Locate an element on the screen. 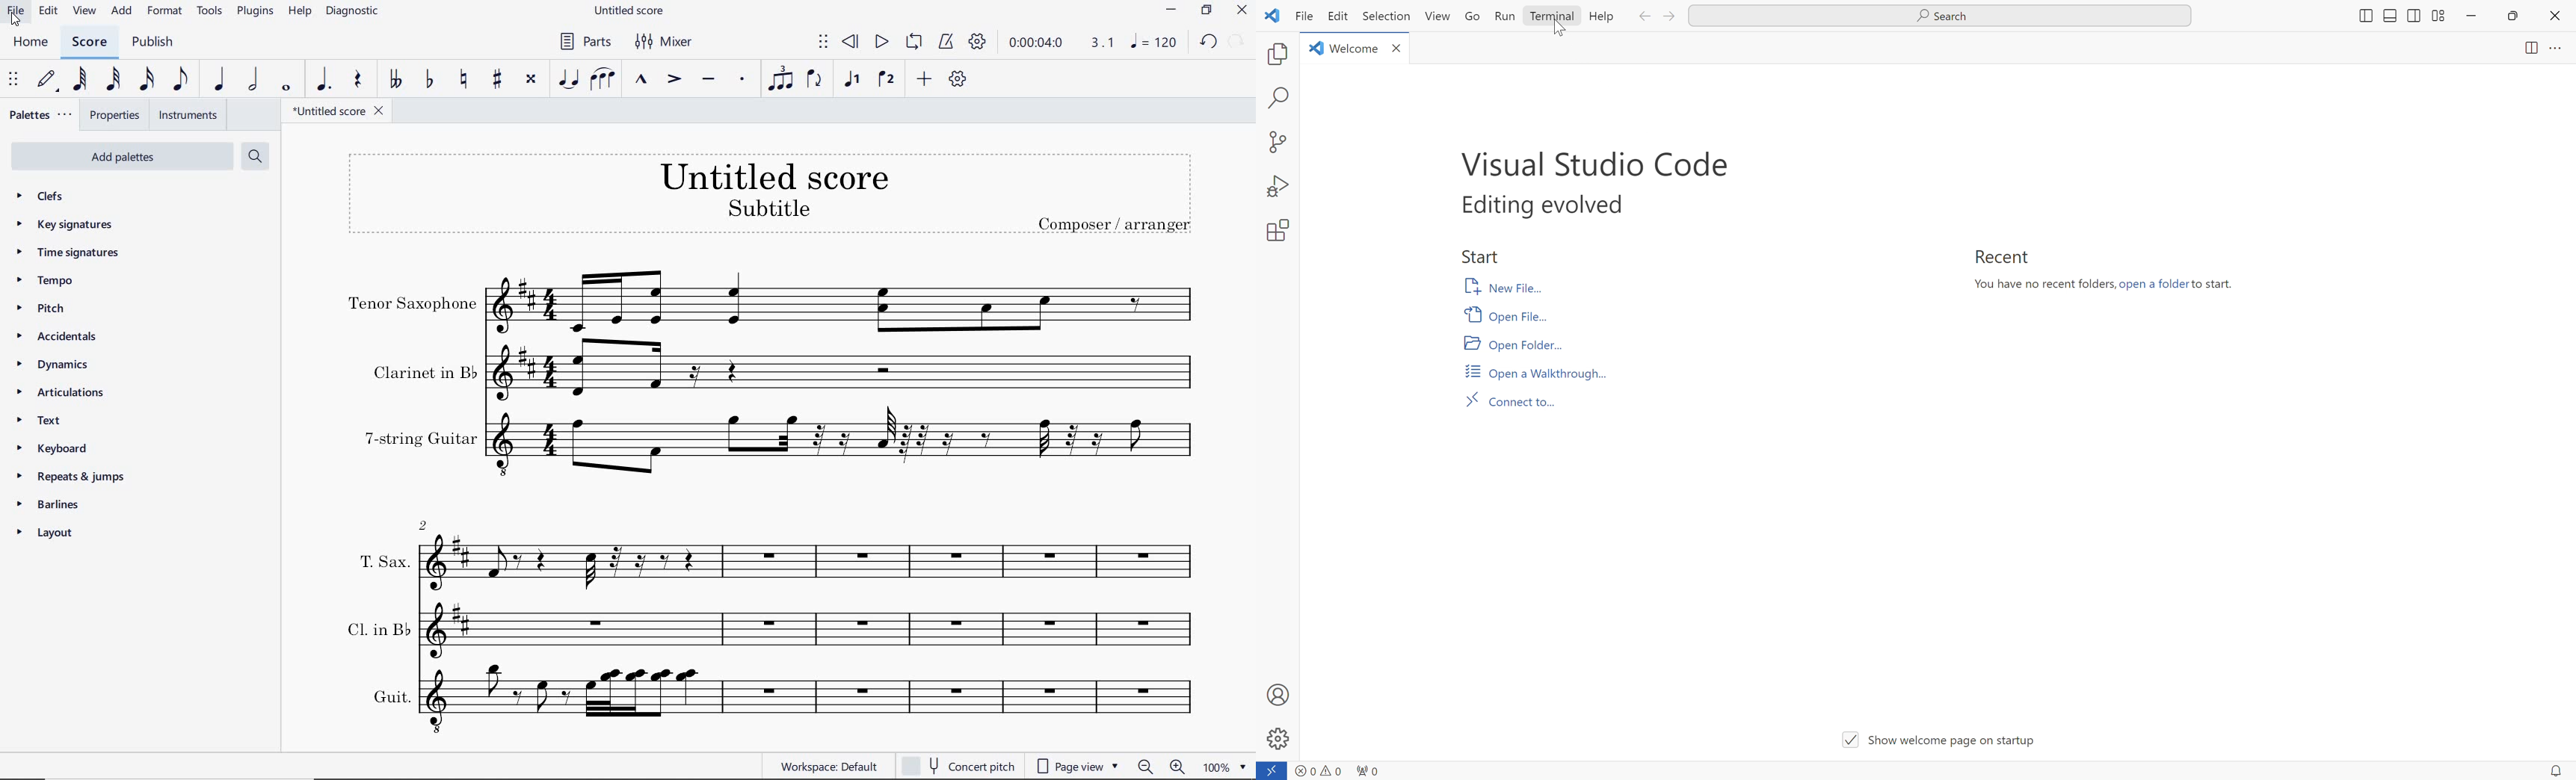  TUPLET is located at coordinates (781, 78).